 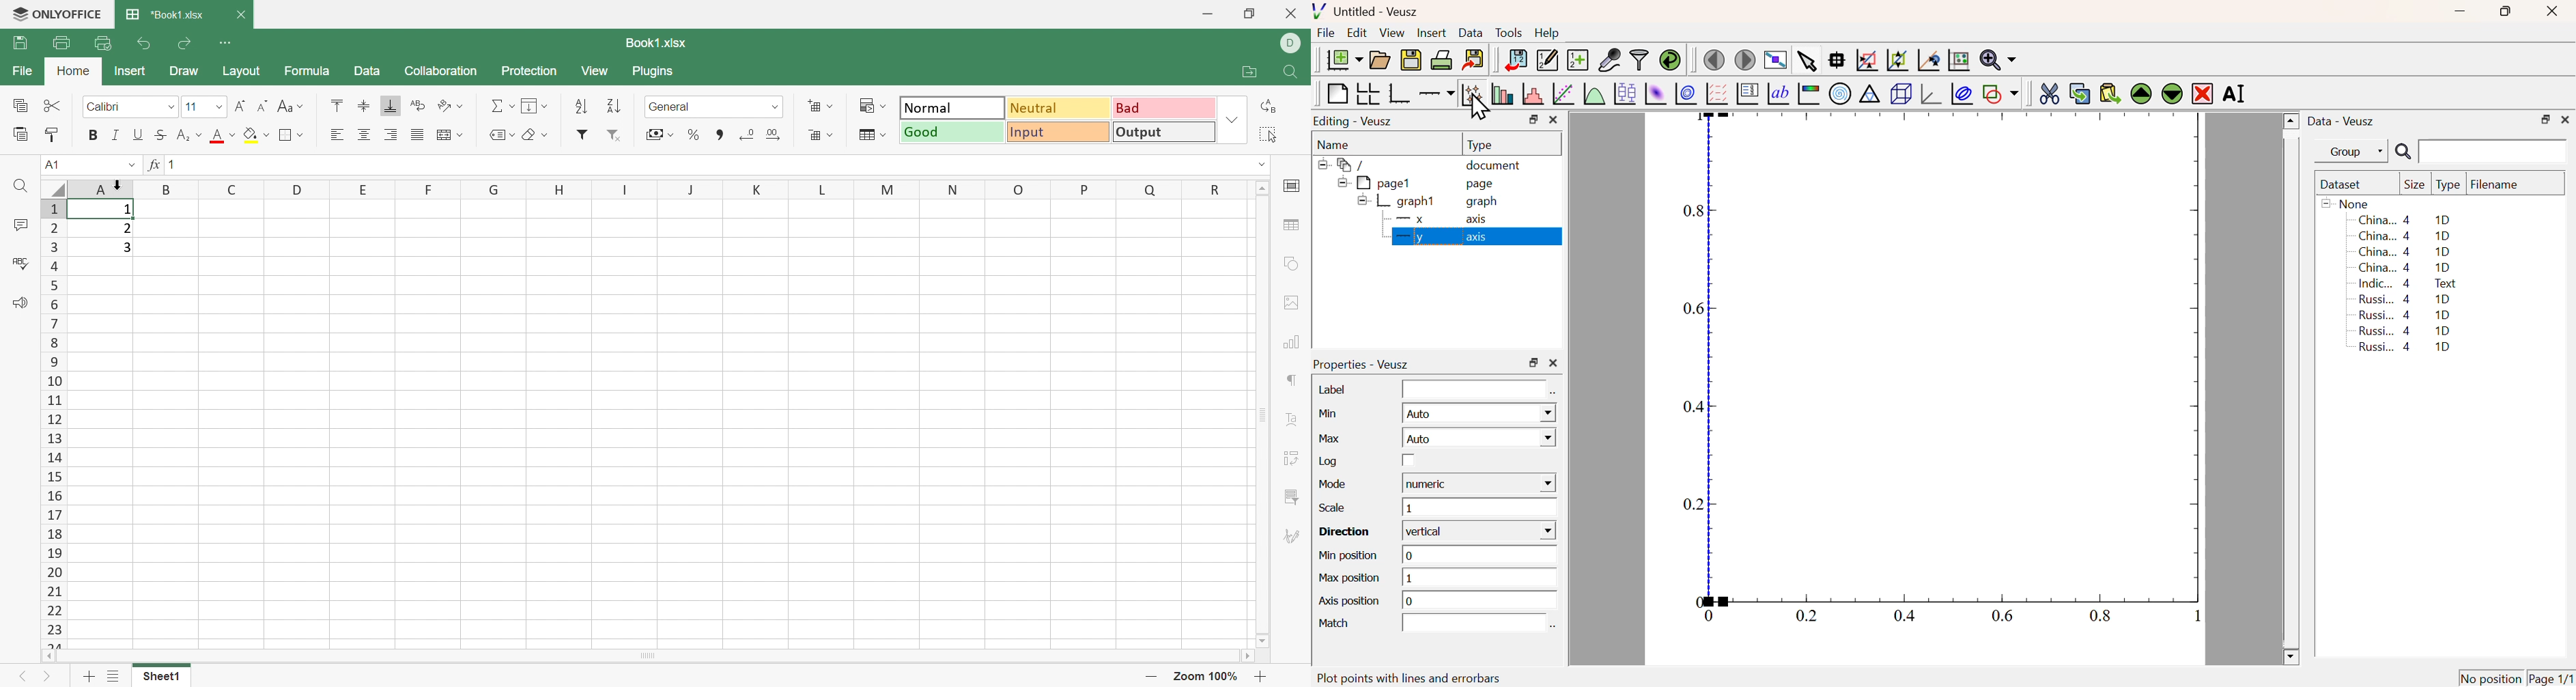 What do you see at coordinates (53, 165) in the screenshot?
I see `A1` at bounding box center [53, 165].